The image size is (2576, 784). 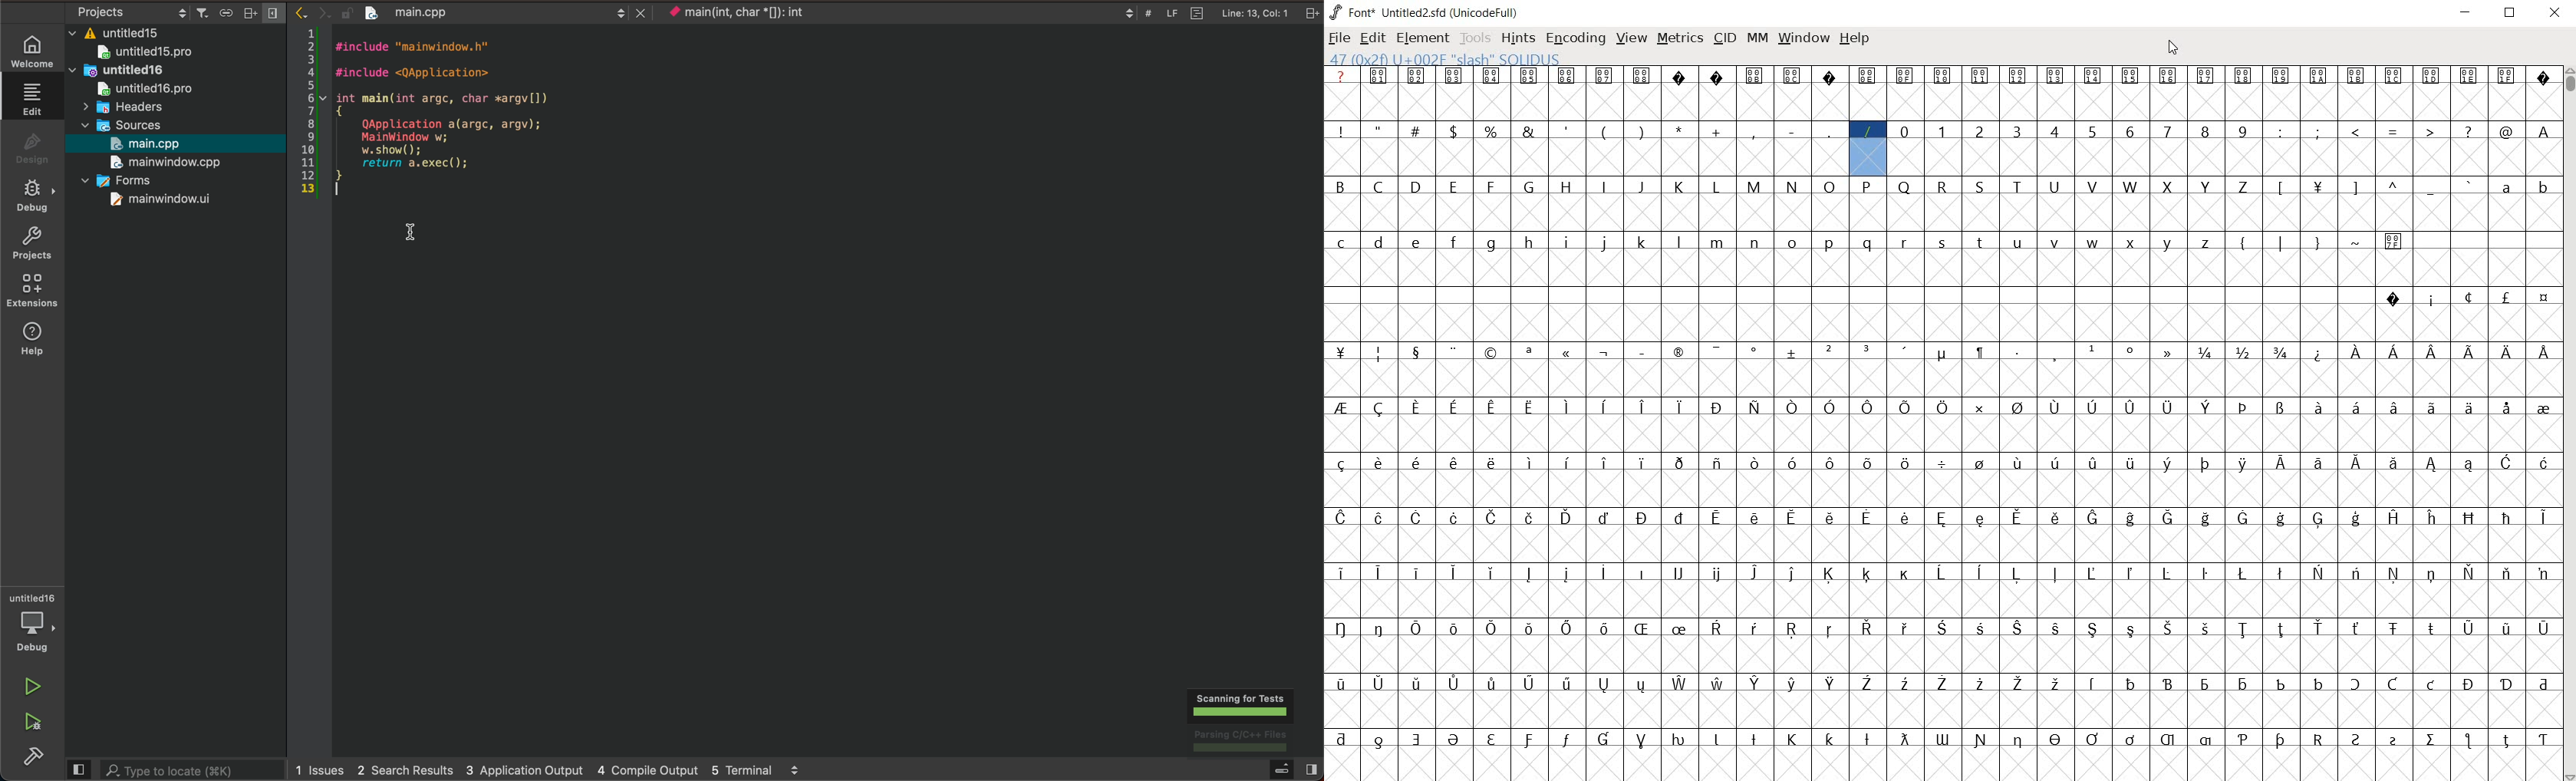 I want to click on glyph, so click(x=1416, y=76).